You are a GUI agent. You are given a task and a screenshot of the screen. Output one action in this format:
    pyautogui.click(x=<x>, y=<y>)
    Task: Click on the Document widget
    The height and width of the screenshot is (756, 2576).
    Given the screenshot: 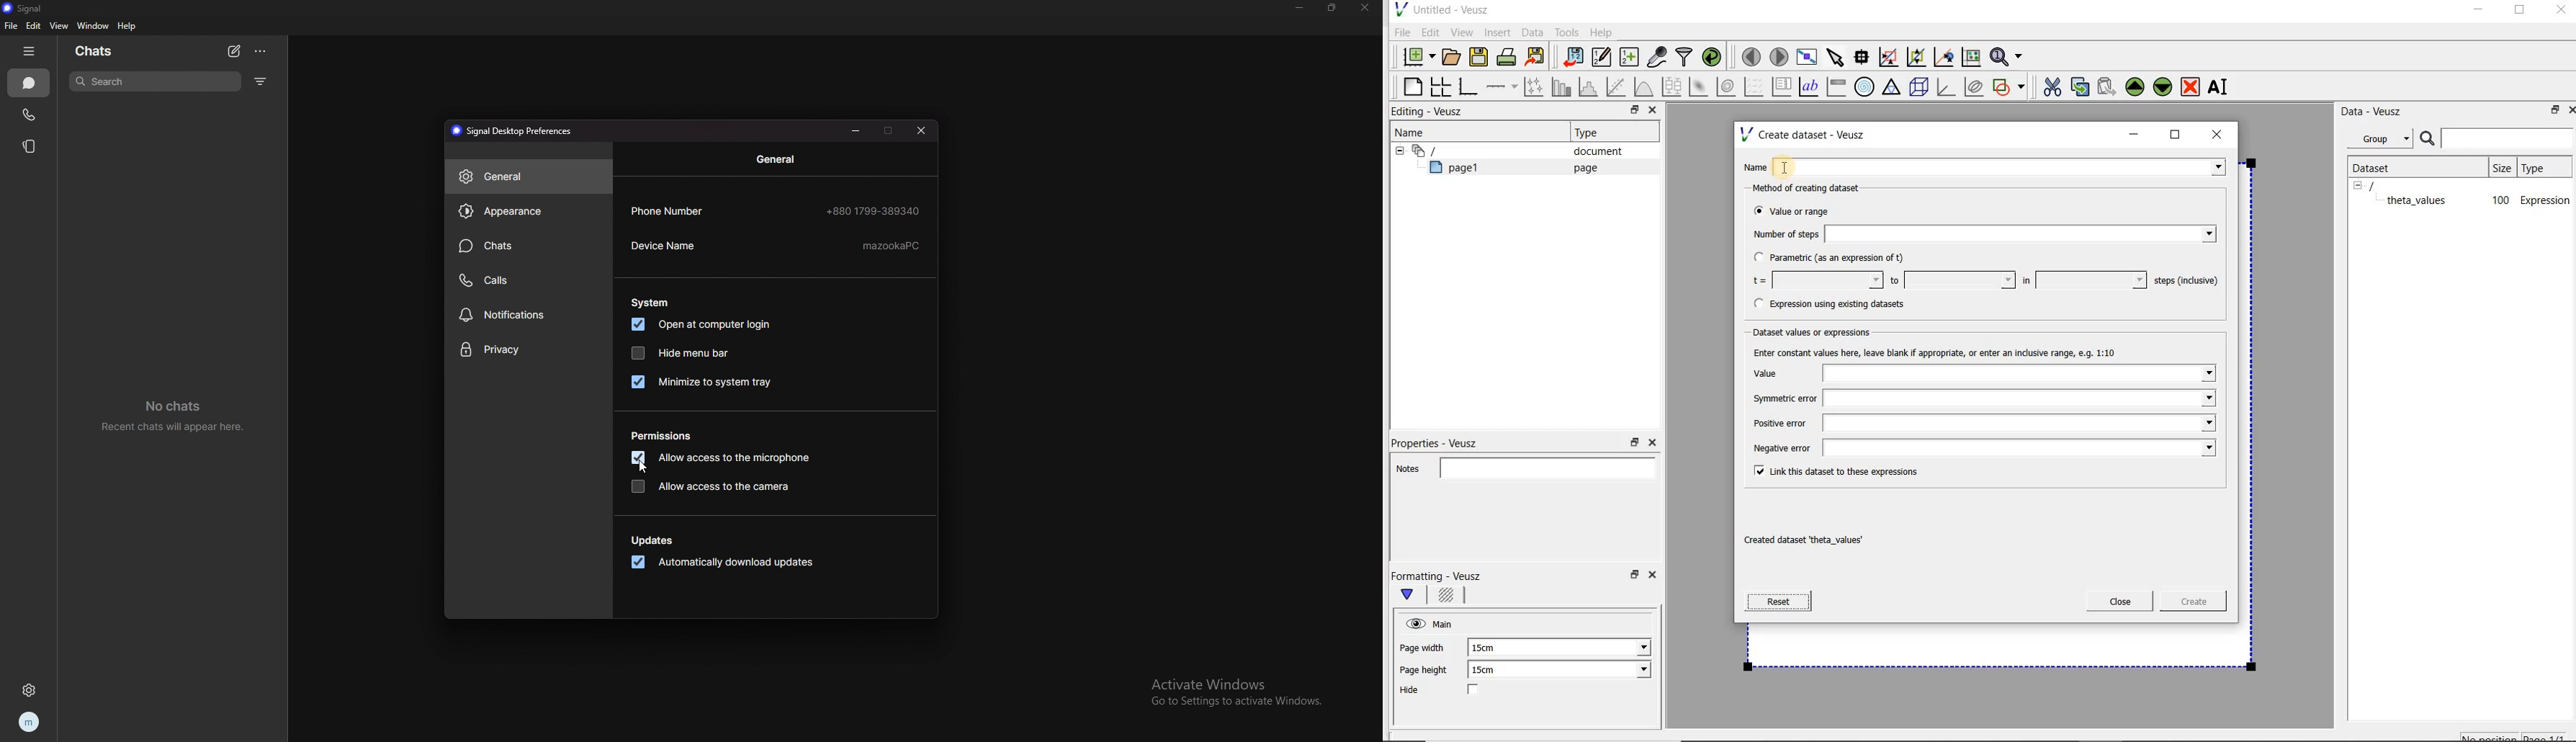 What is the action you would take?
    pyautogui.click(x=1449, y=151)
    